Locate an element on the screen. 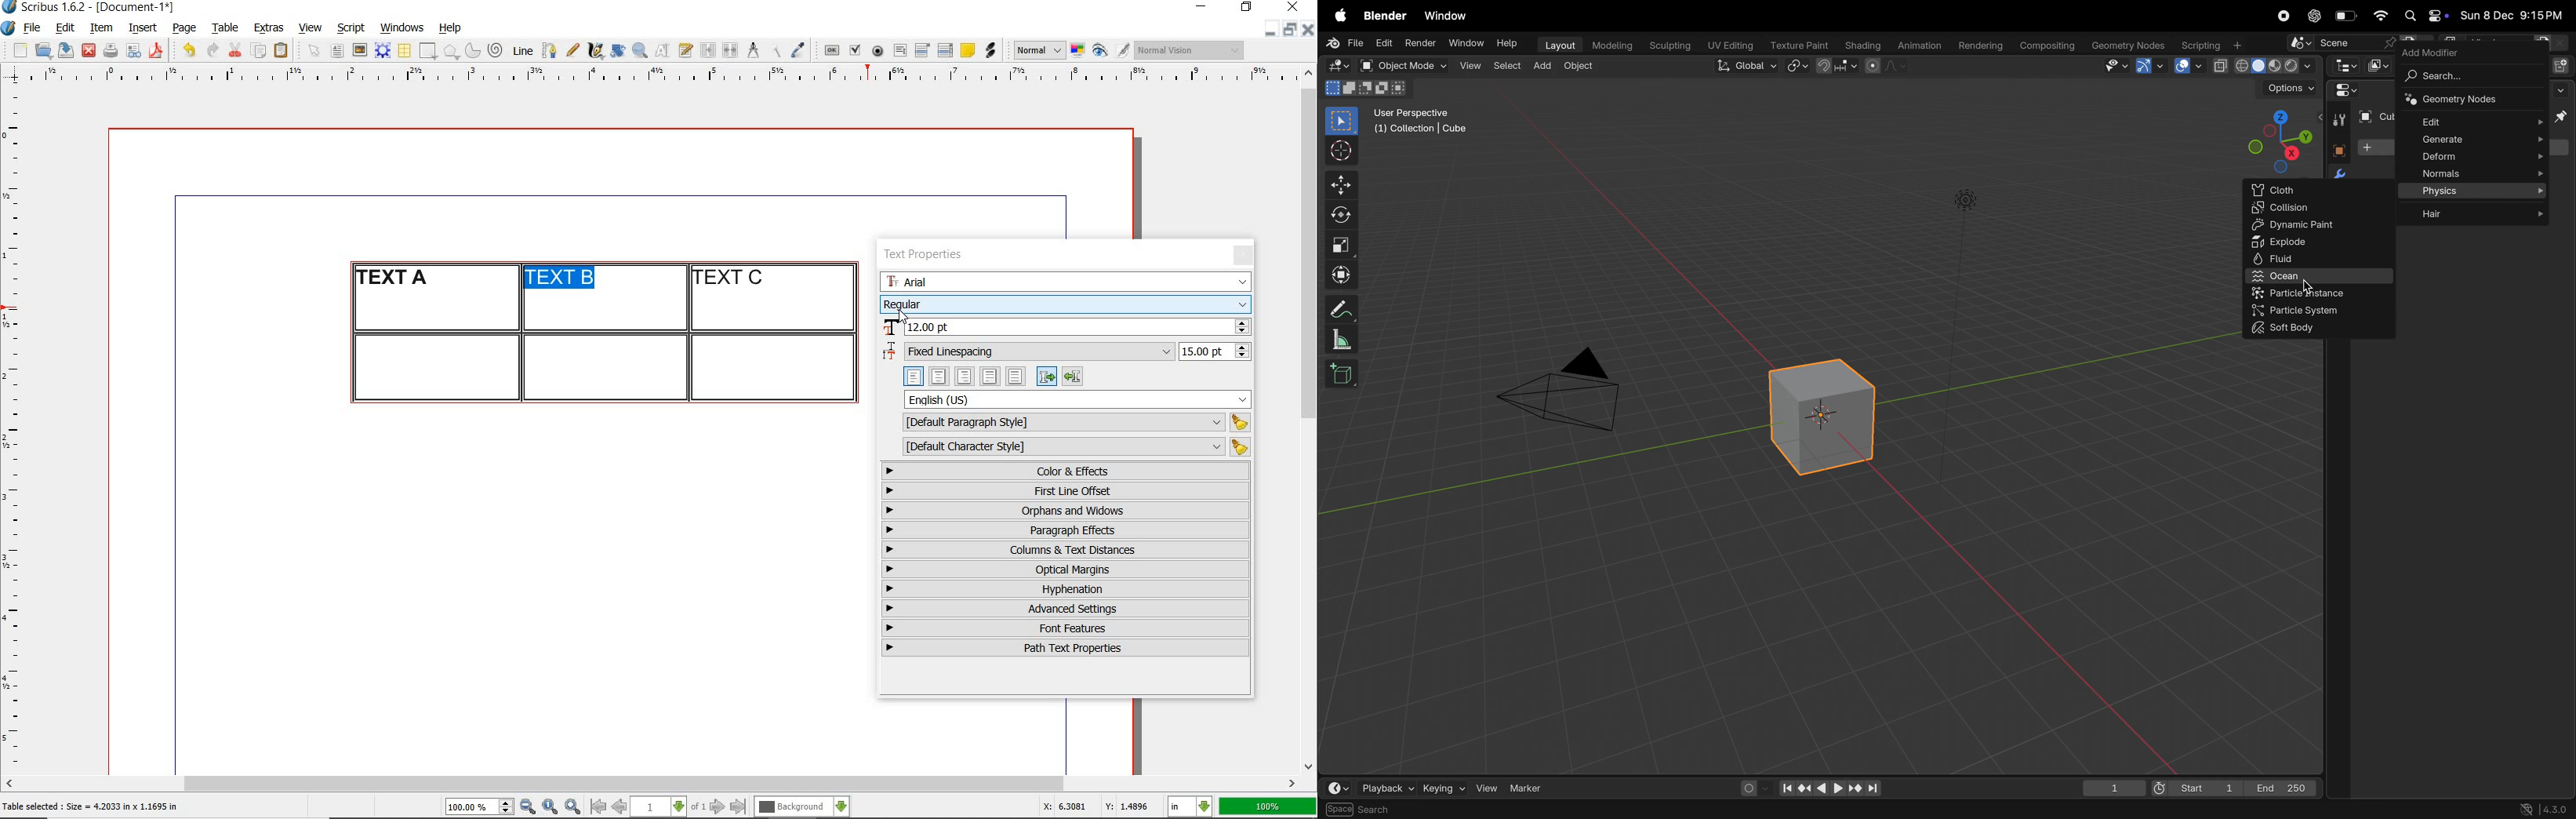 Image resolution: width=2576 pixels, height=840 pixels. normals is located at coordinates (2474, 174).